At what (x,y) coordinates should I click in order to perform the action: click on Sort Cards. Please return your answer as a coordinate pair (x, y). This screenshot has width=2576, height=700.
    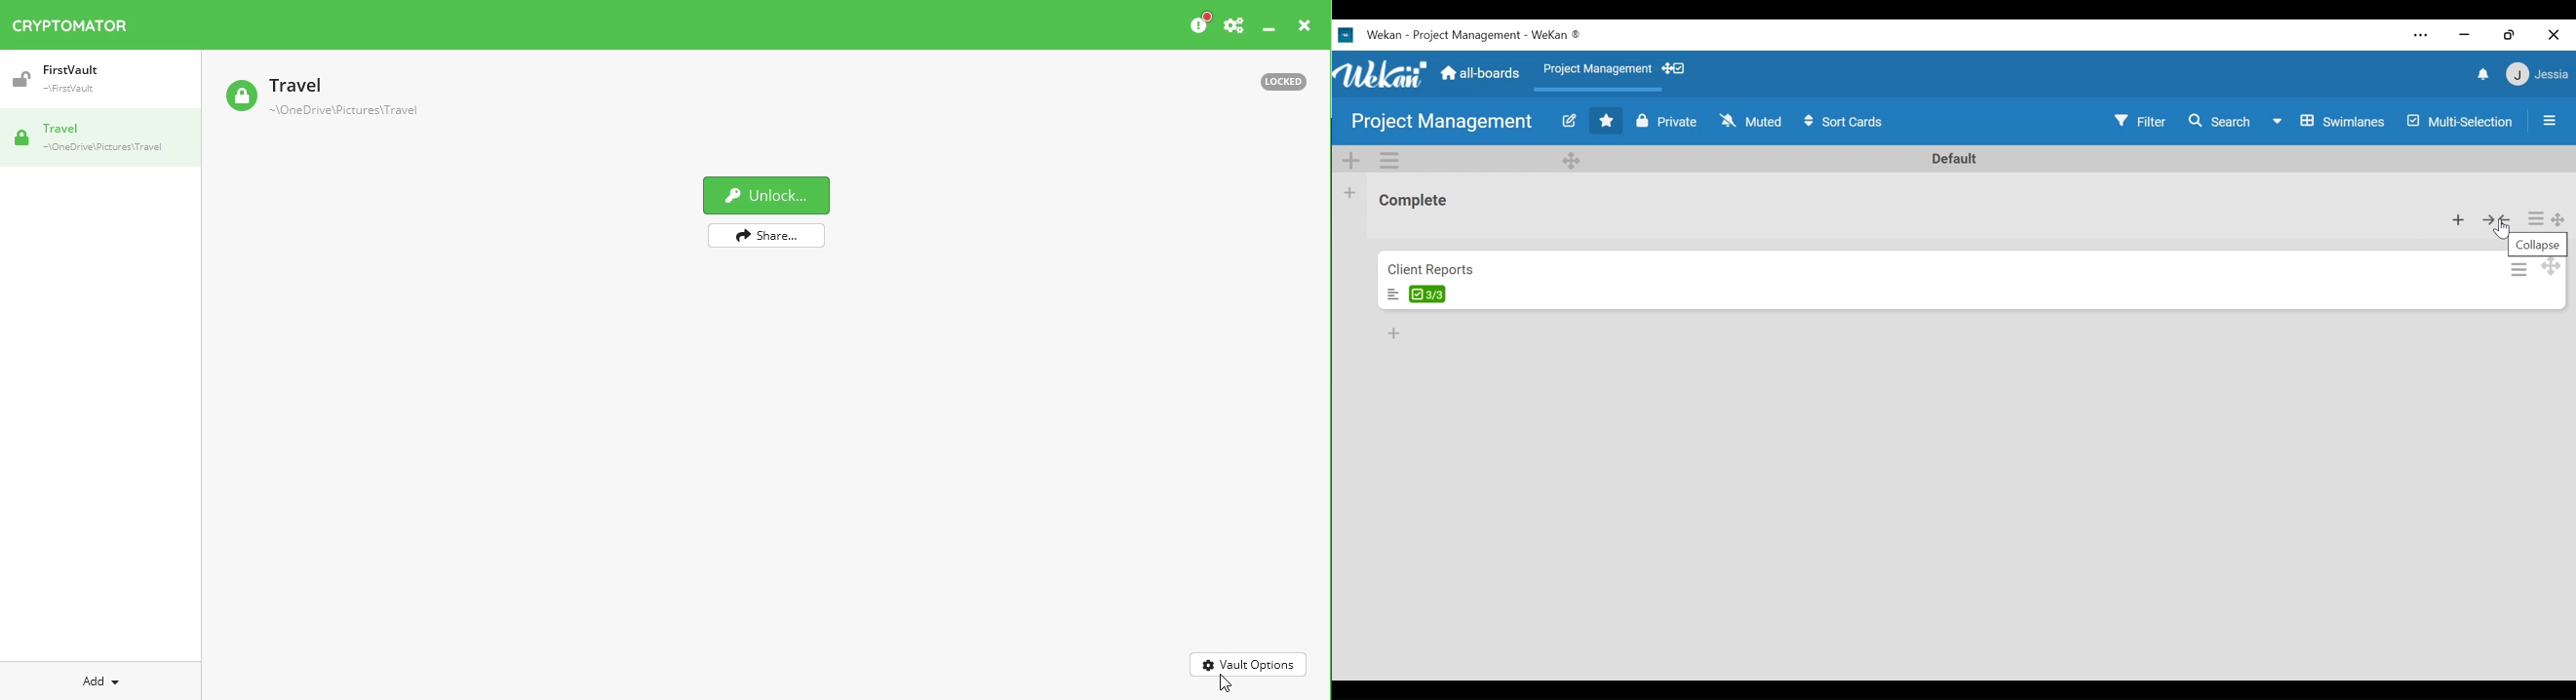
    Looking at the image, I should click on (1847, 122).